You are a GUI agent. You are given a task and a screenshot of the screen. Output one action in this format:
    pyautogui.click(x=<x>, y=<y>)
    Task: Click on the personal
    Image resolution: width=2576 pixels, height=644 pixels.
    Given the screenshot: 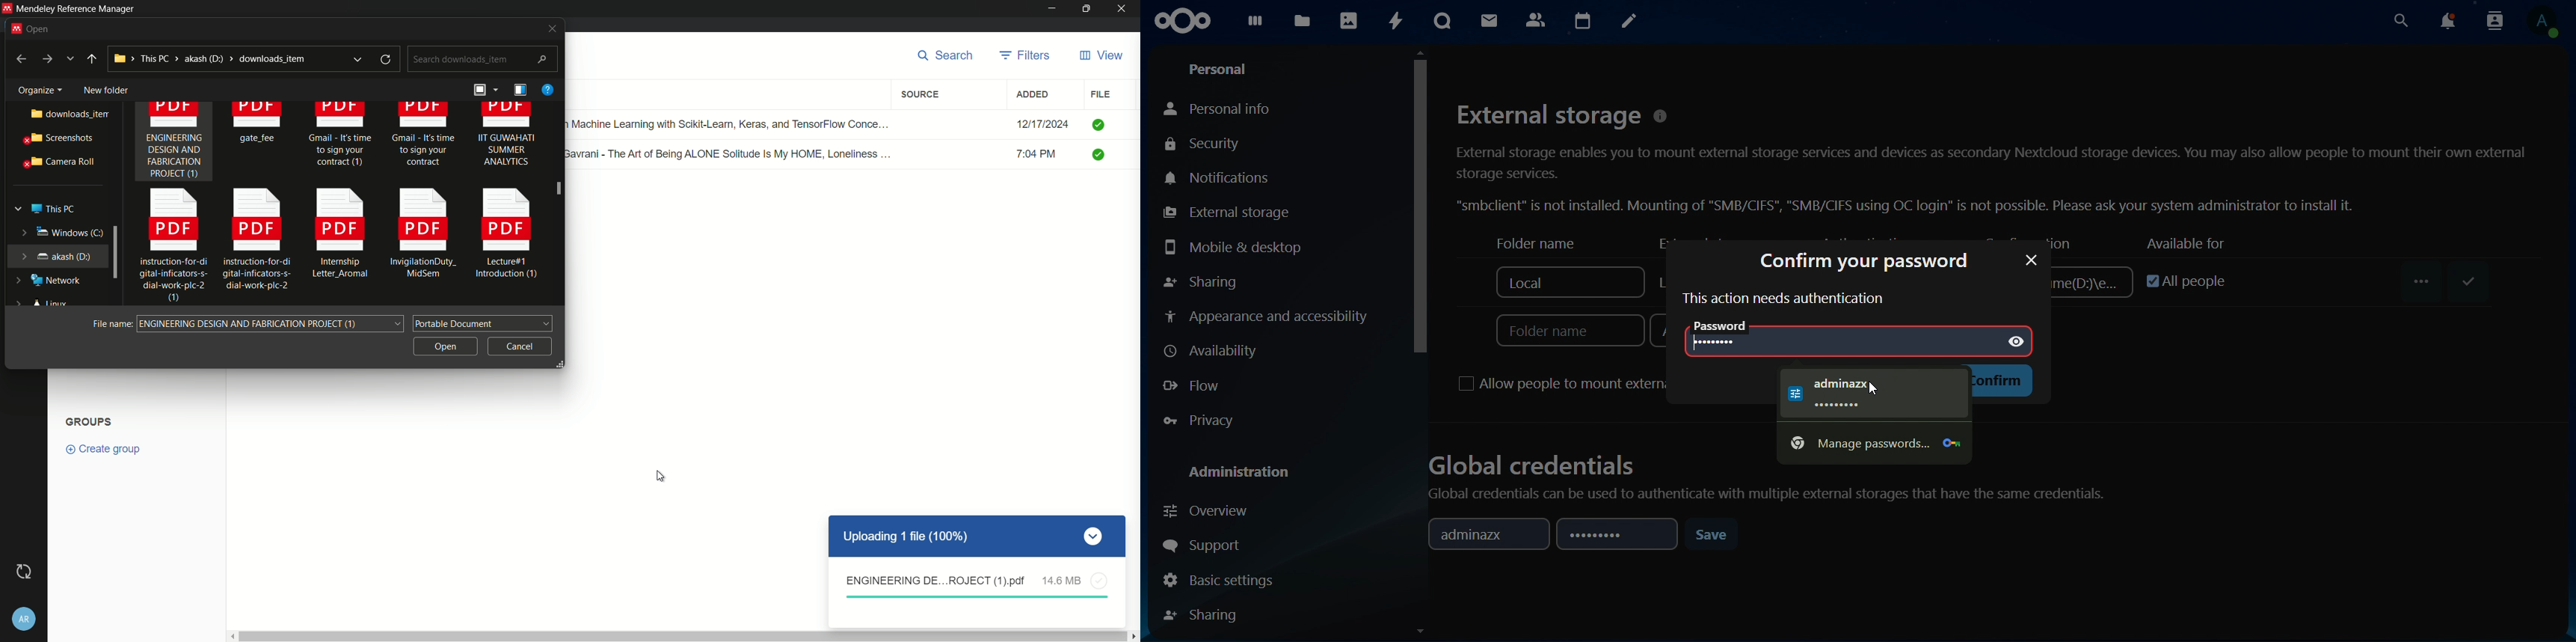 What is the action you would take?
    pyautogui.click(x=1220, y=67)
    